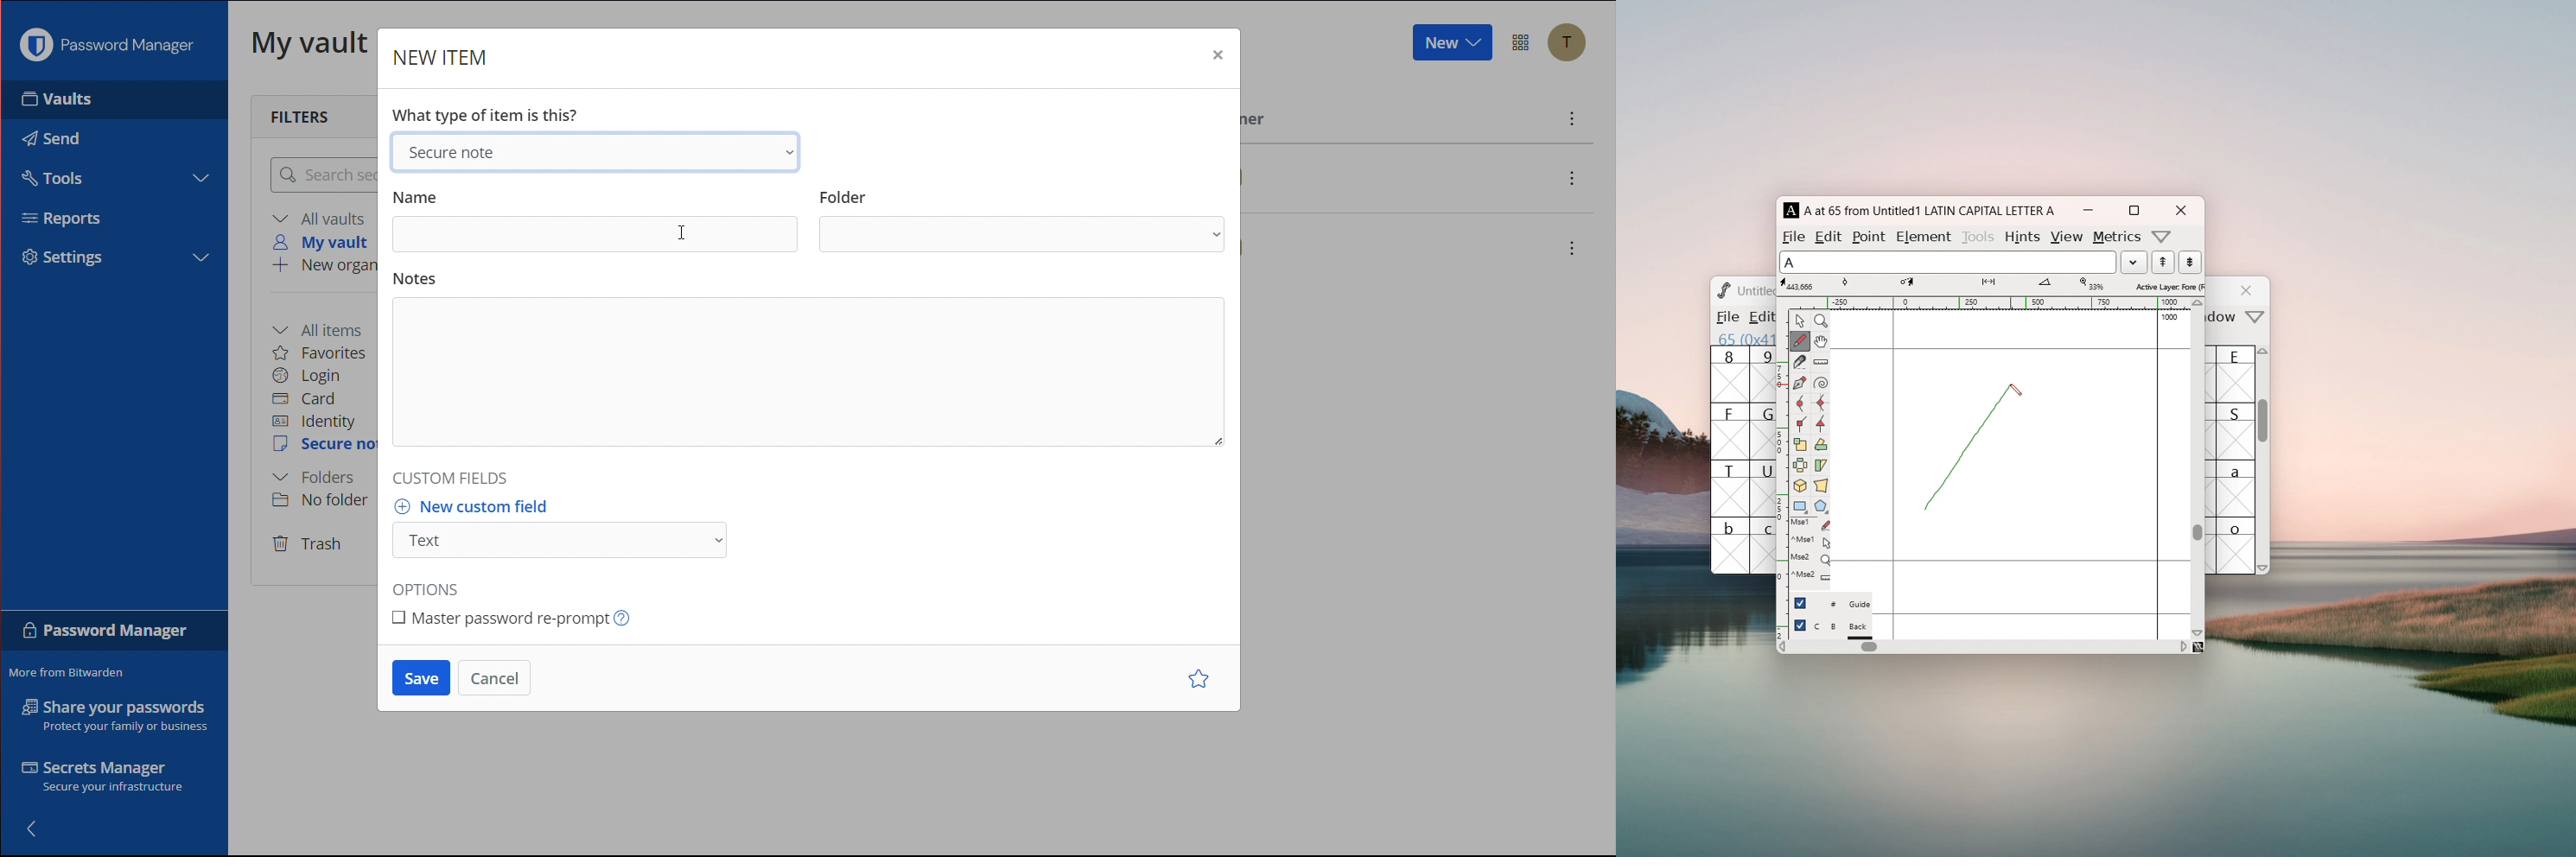  I want to click on Login, so click(311, 376).